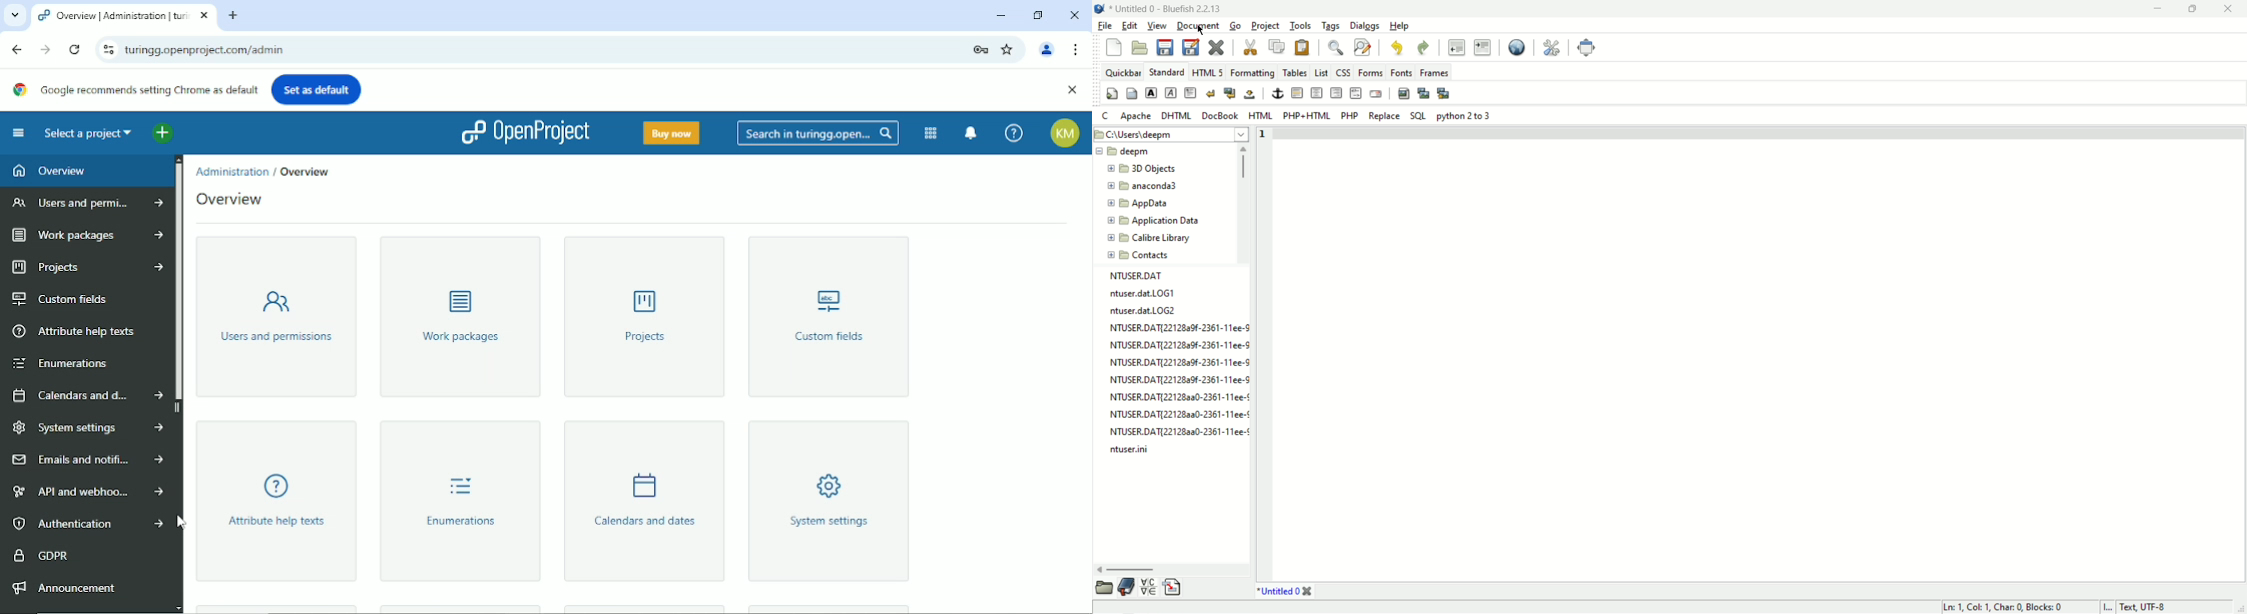 Image resolution: width=2268 pixels, height=616 pixels. I want to click on Untitled 0- Bluefish 2.2.13, so click(1183, 7).